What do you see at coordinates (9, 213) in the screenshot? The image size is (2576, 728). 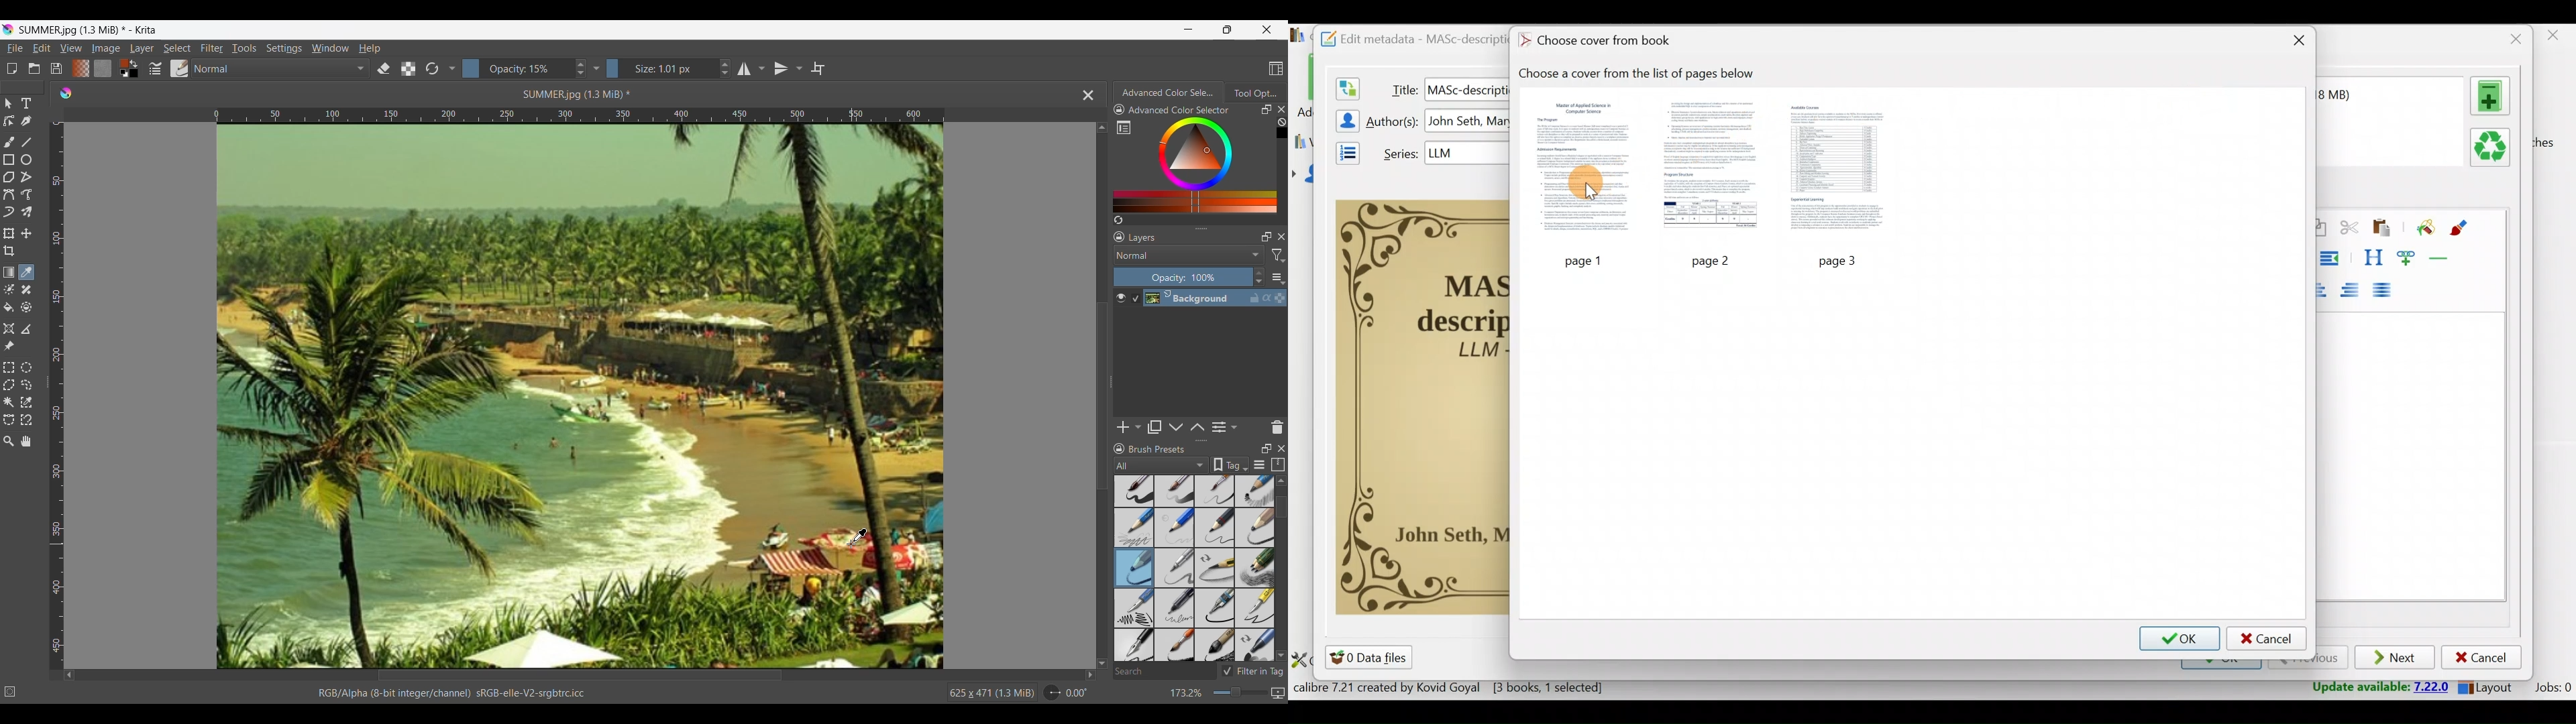 I see `Dynamic brush tool` at bounding box center [9, 213].